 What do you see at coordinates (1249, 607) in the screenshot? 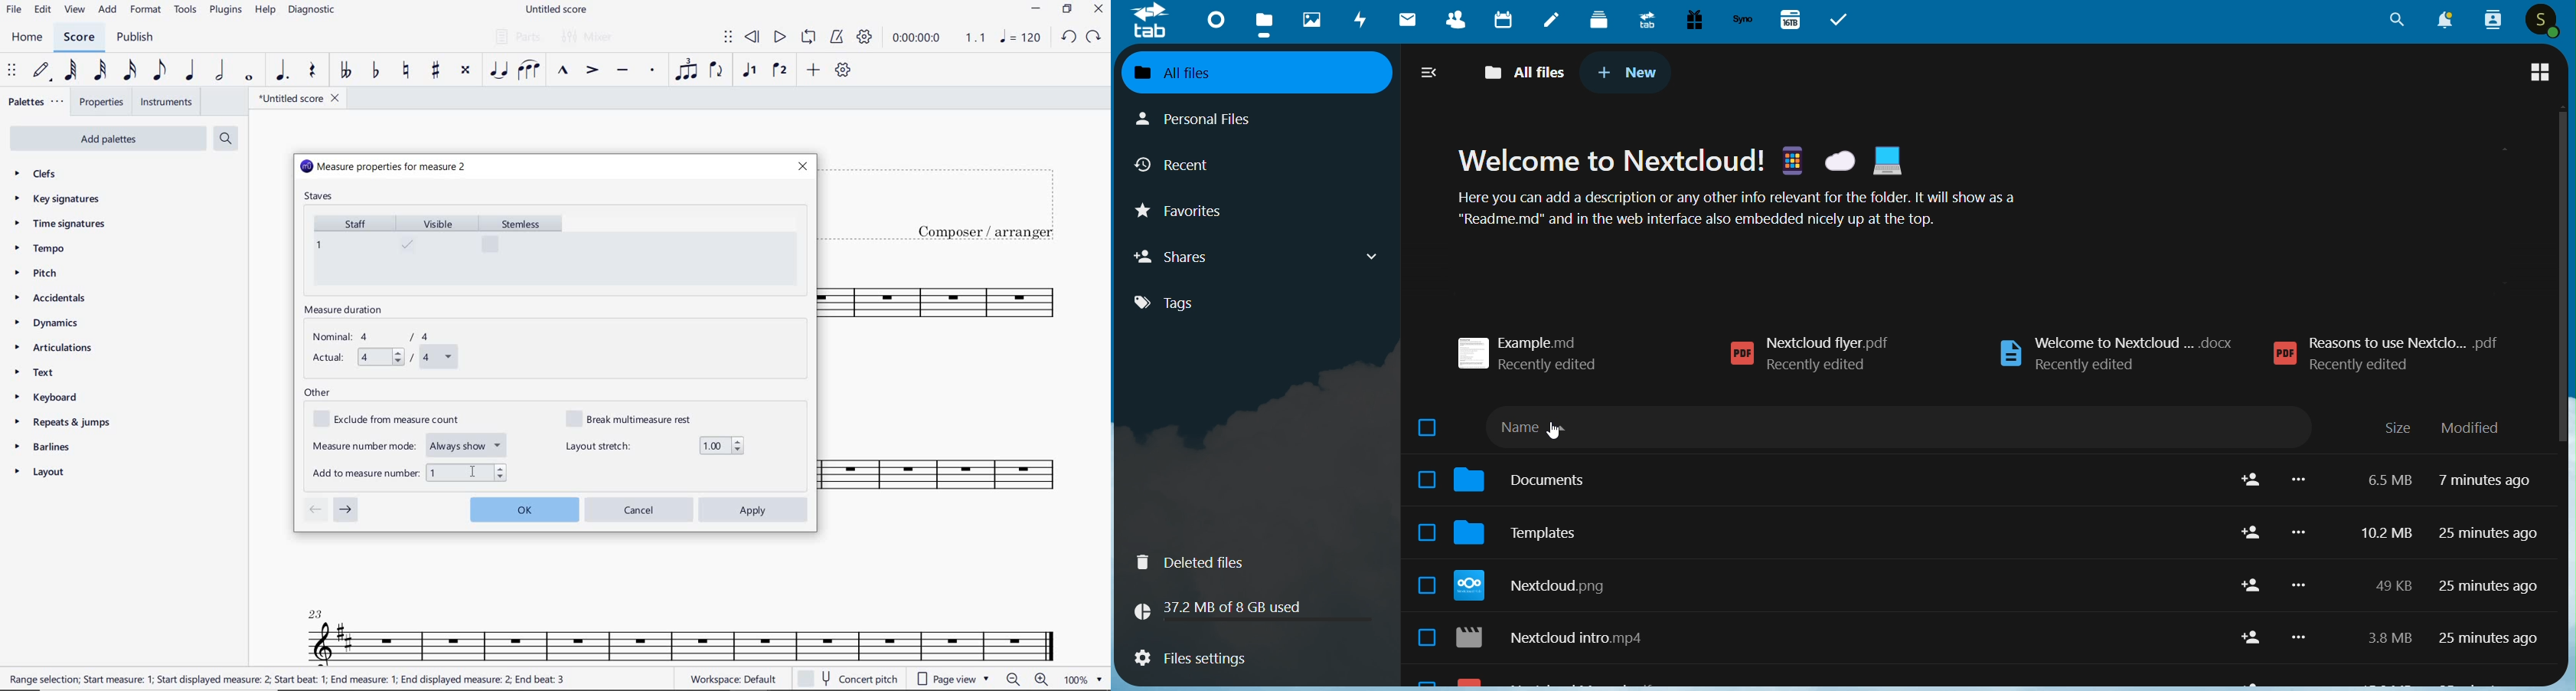
I see `37.2 B of 8 GB used` at bounding box center [1249, 607].